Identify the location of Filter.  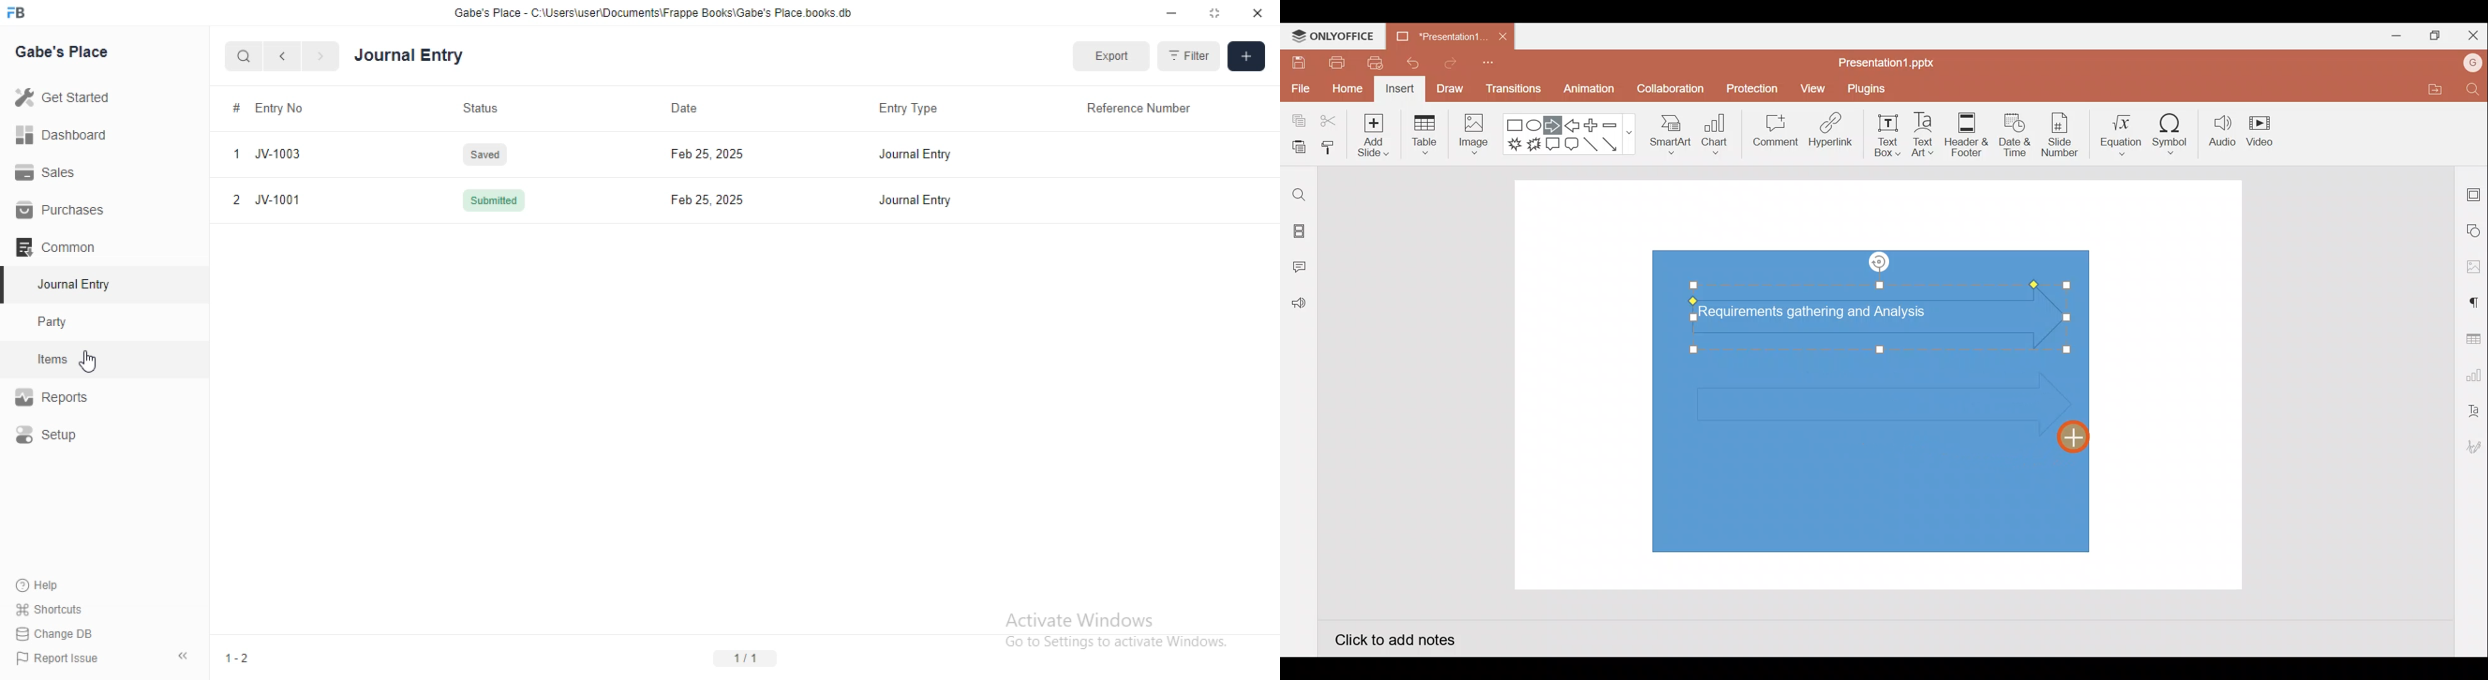
(1189, 54).